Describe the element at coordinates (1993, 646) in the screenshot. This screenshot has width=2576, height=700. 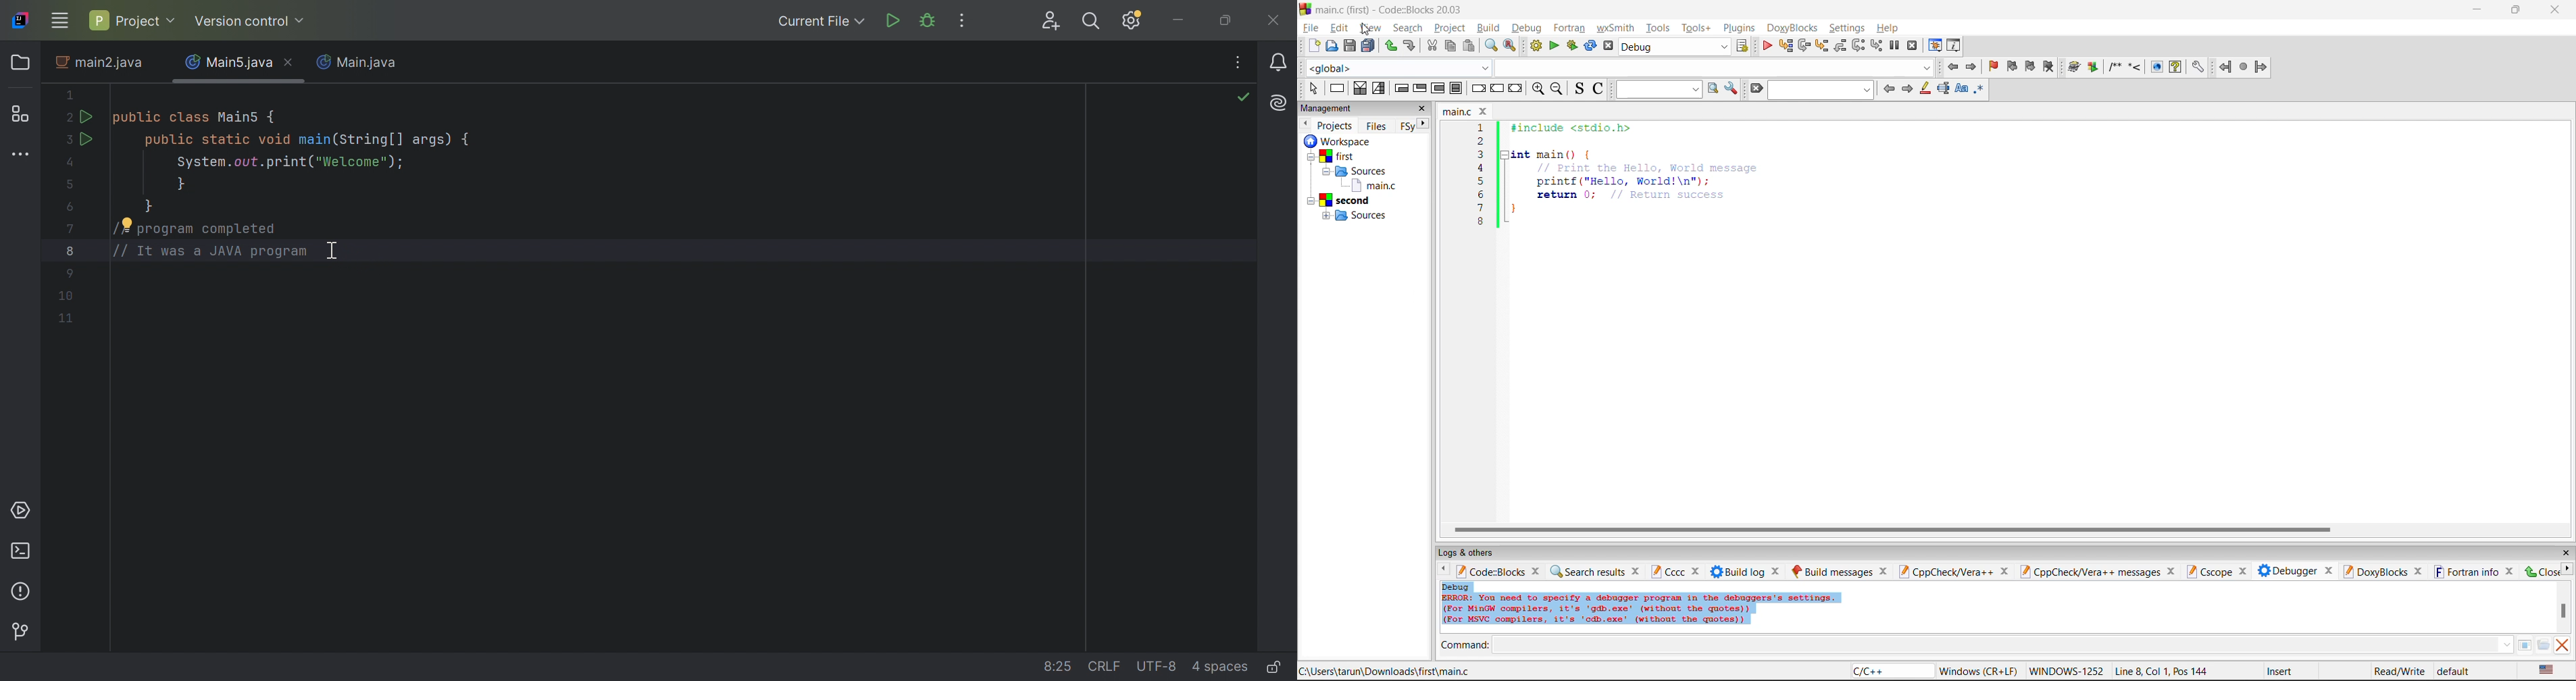
I see `command` at that location.